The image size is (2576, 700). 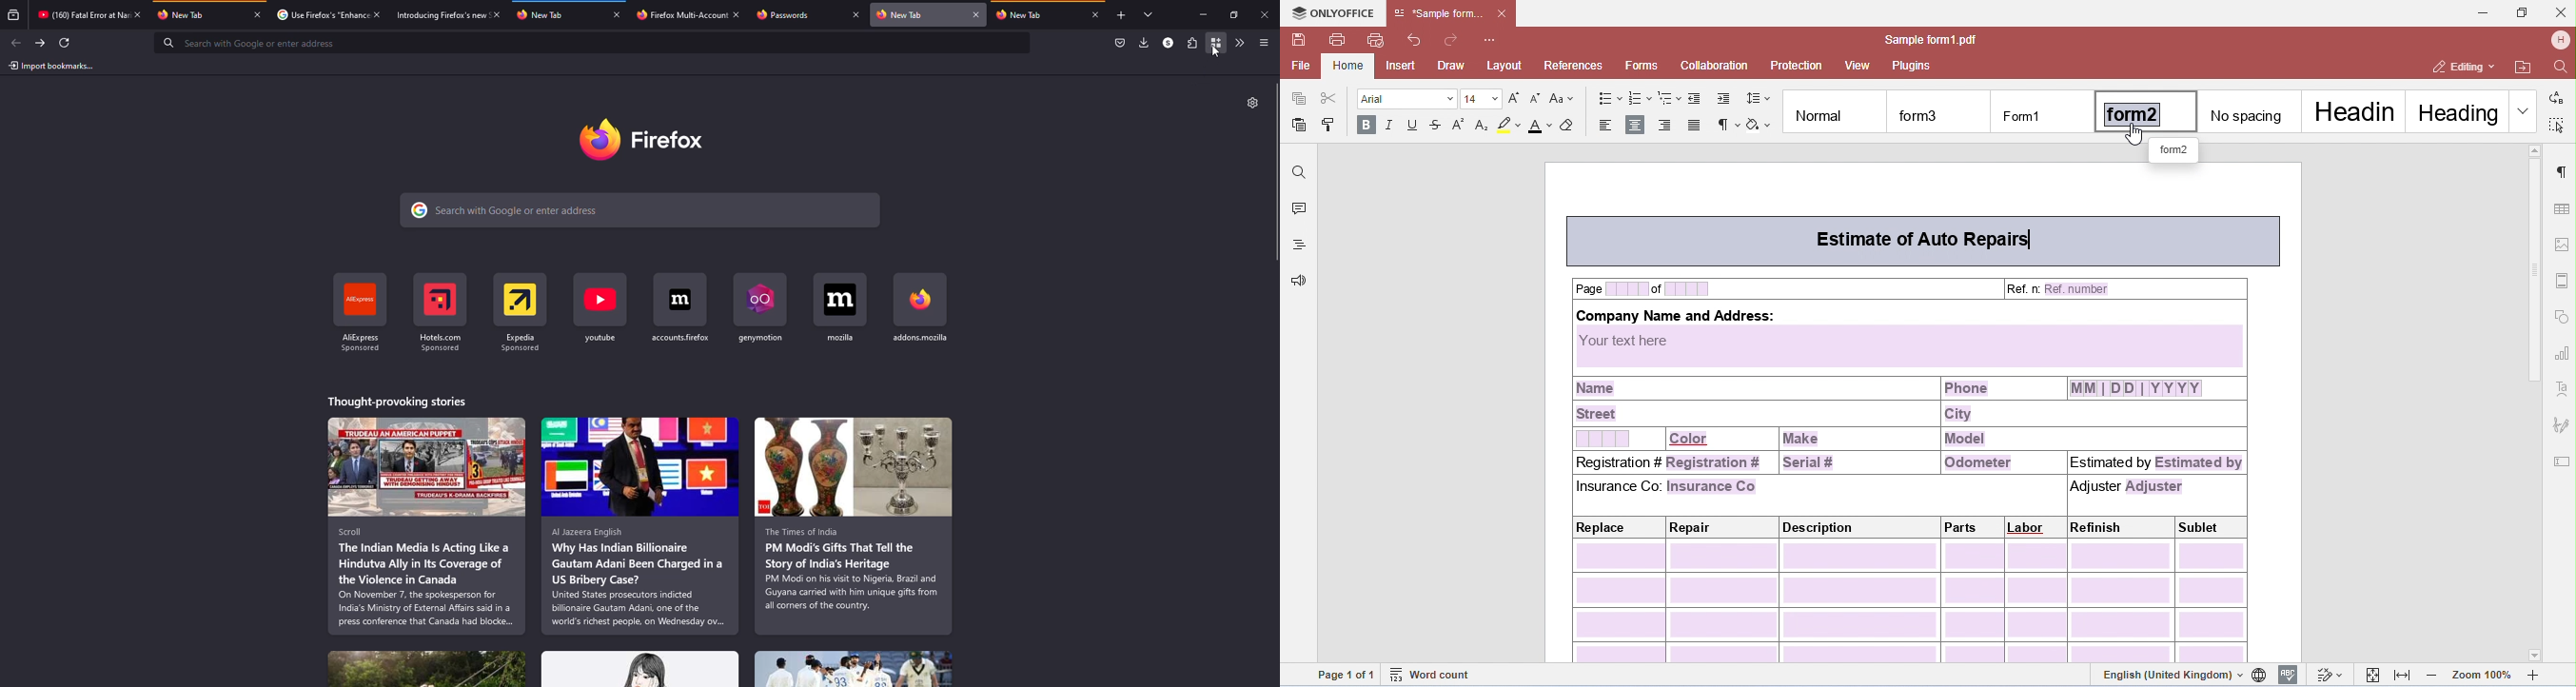 I want to click on shortcut, so click(x=442, y=311).